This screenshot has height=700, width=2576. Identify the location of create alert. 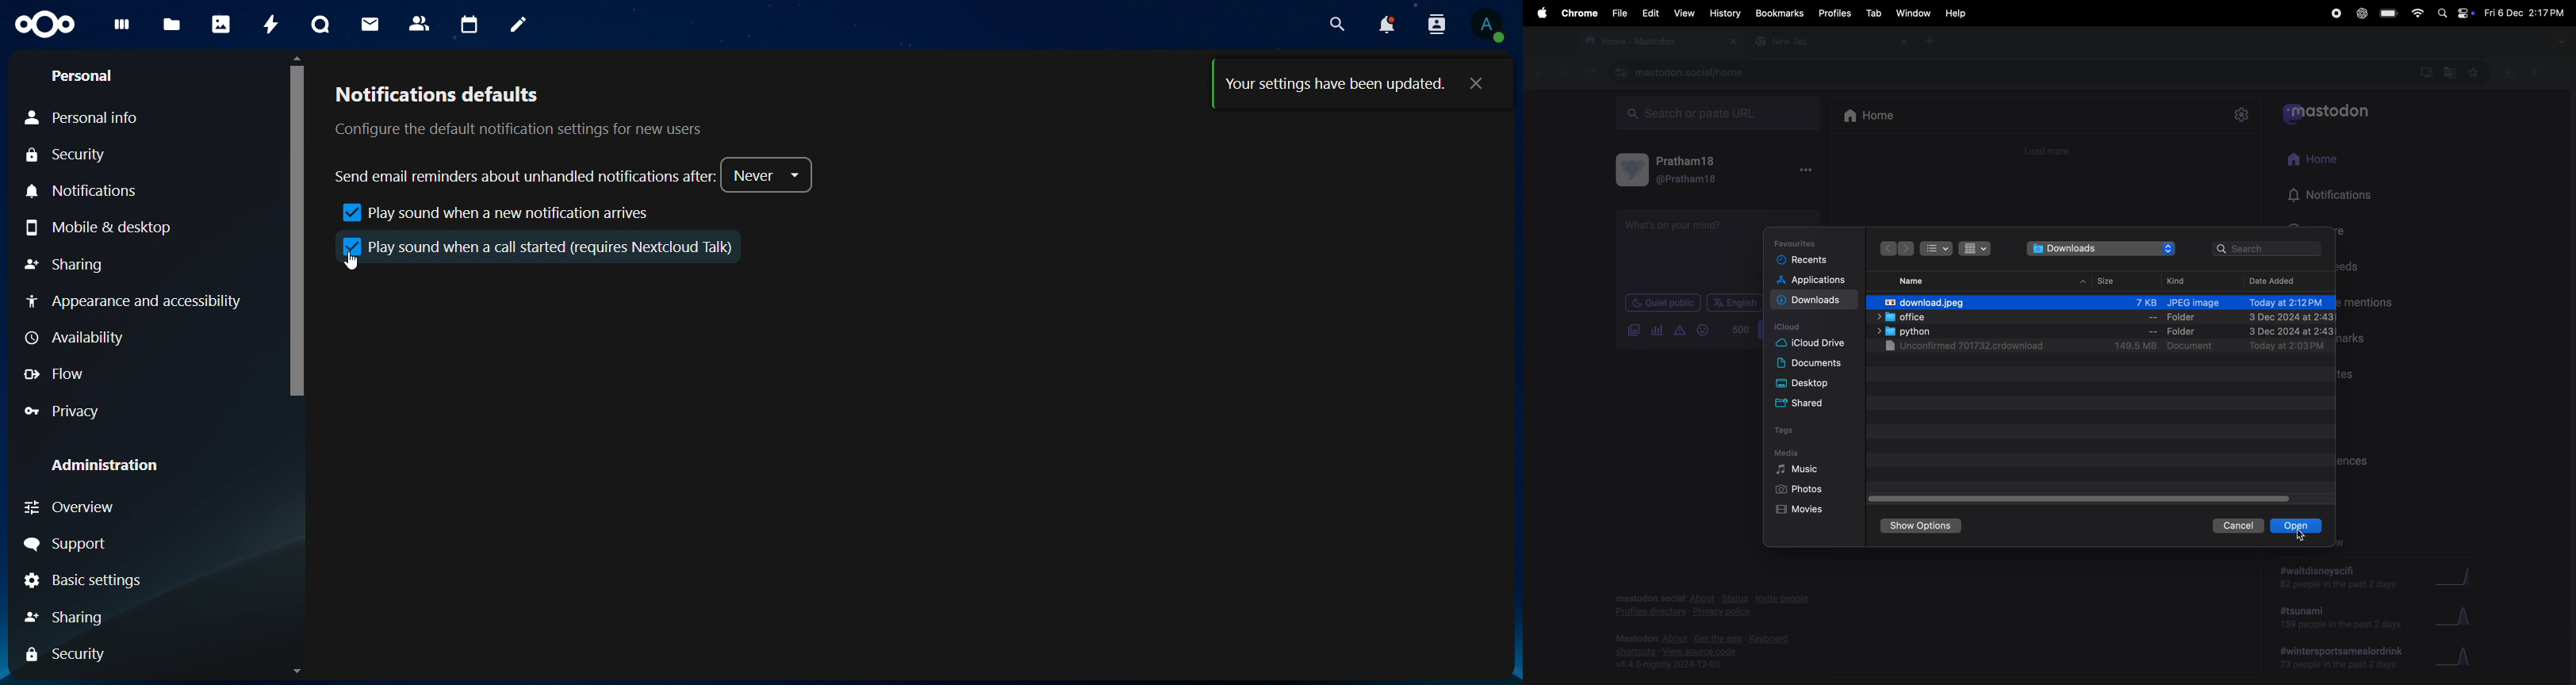
(1678, 332).